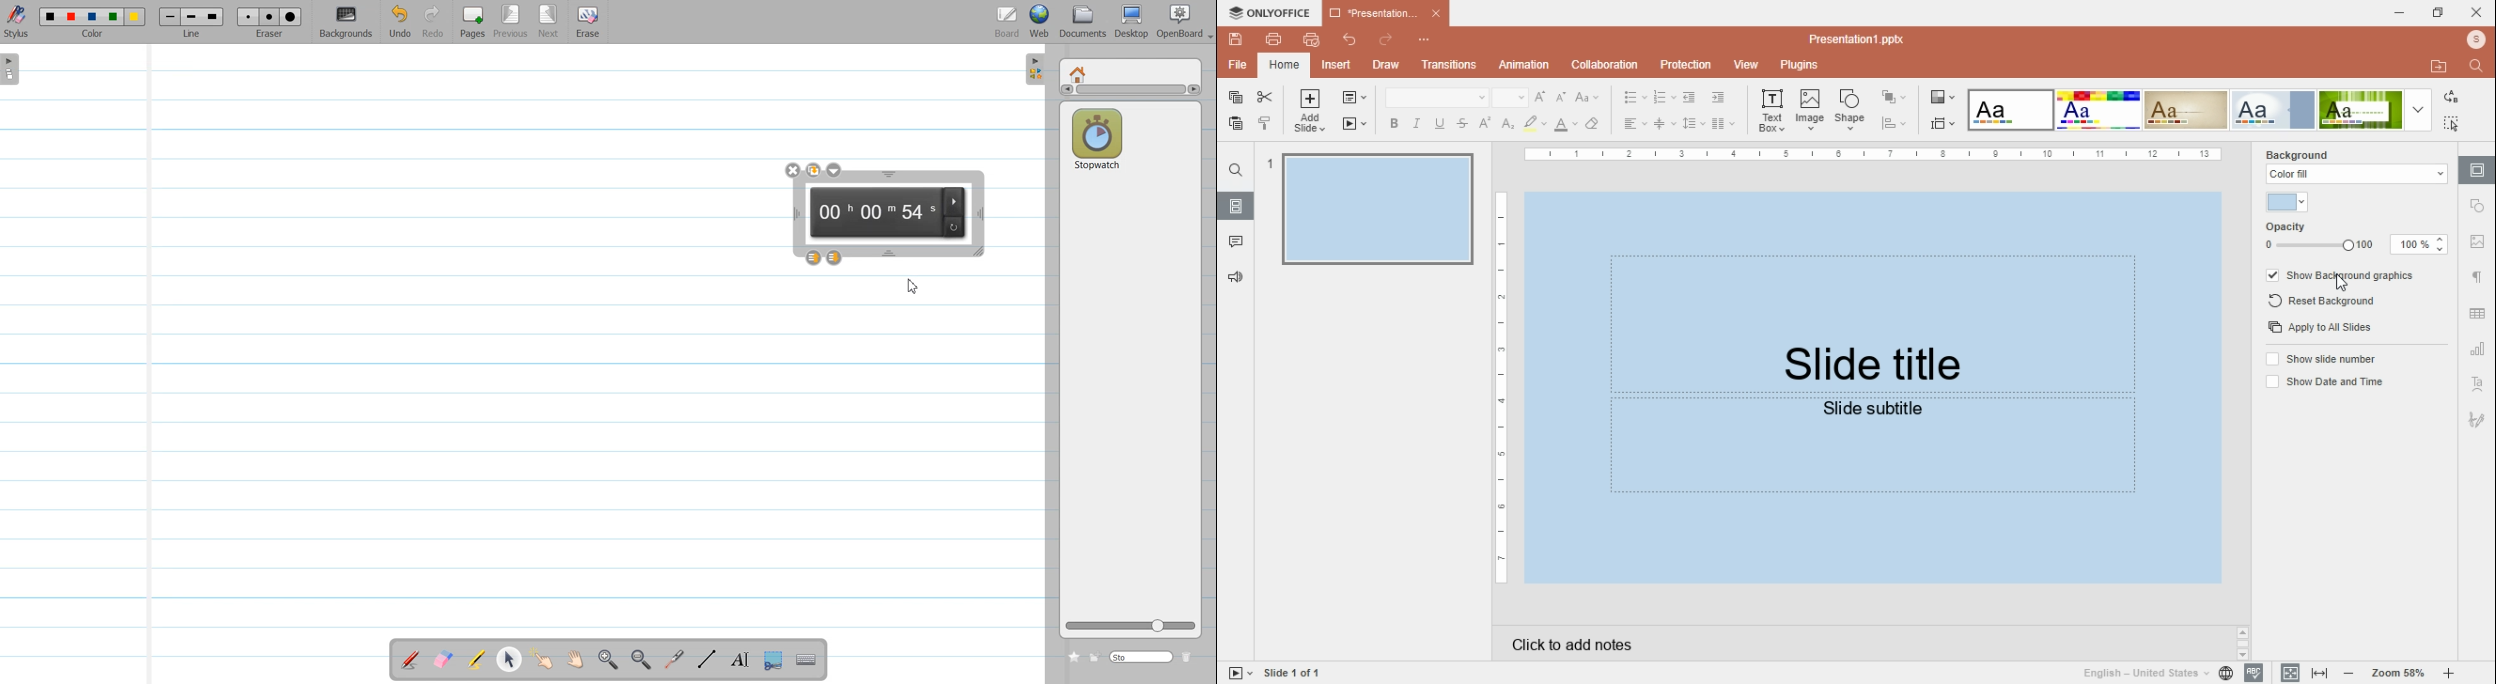 This screenshot has width=2520, height=700. Describe the element at coordinates (1690, 97) in the screenshot. I see `decrease indent` at that location.